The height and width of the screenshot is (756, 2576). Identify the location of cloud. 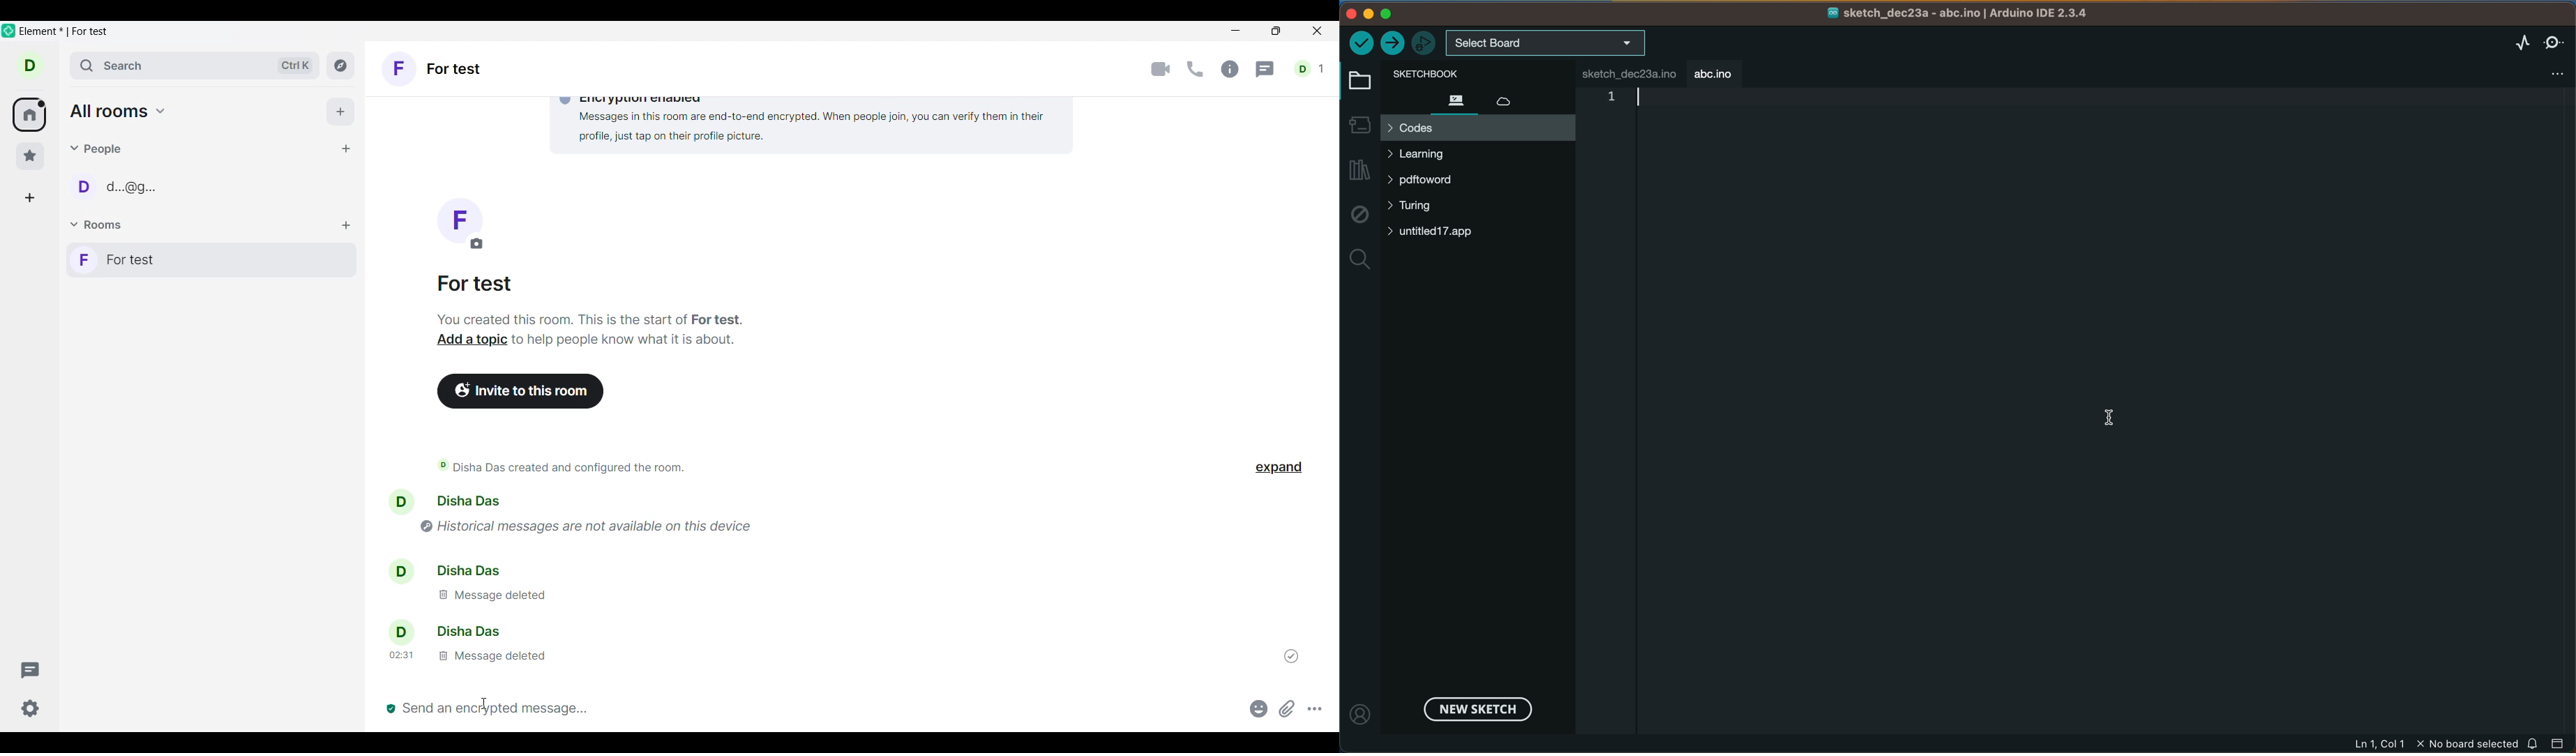
(1514, 98).